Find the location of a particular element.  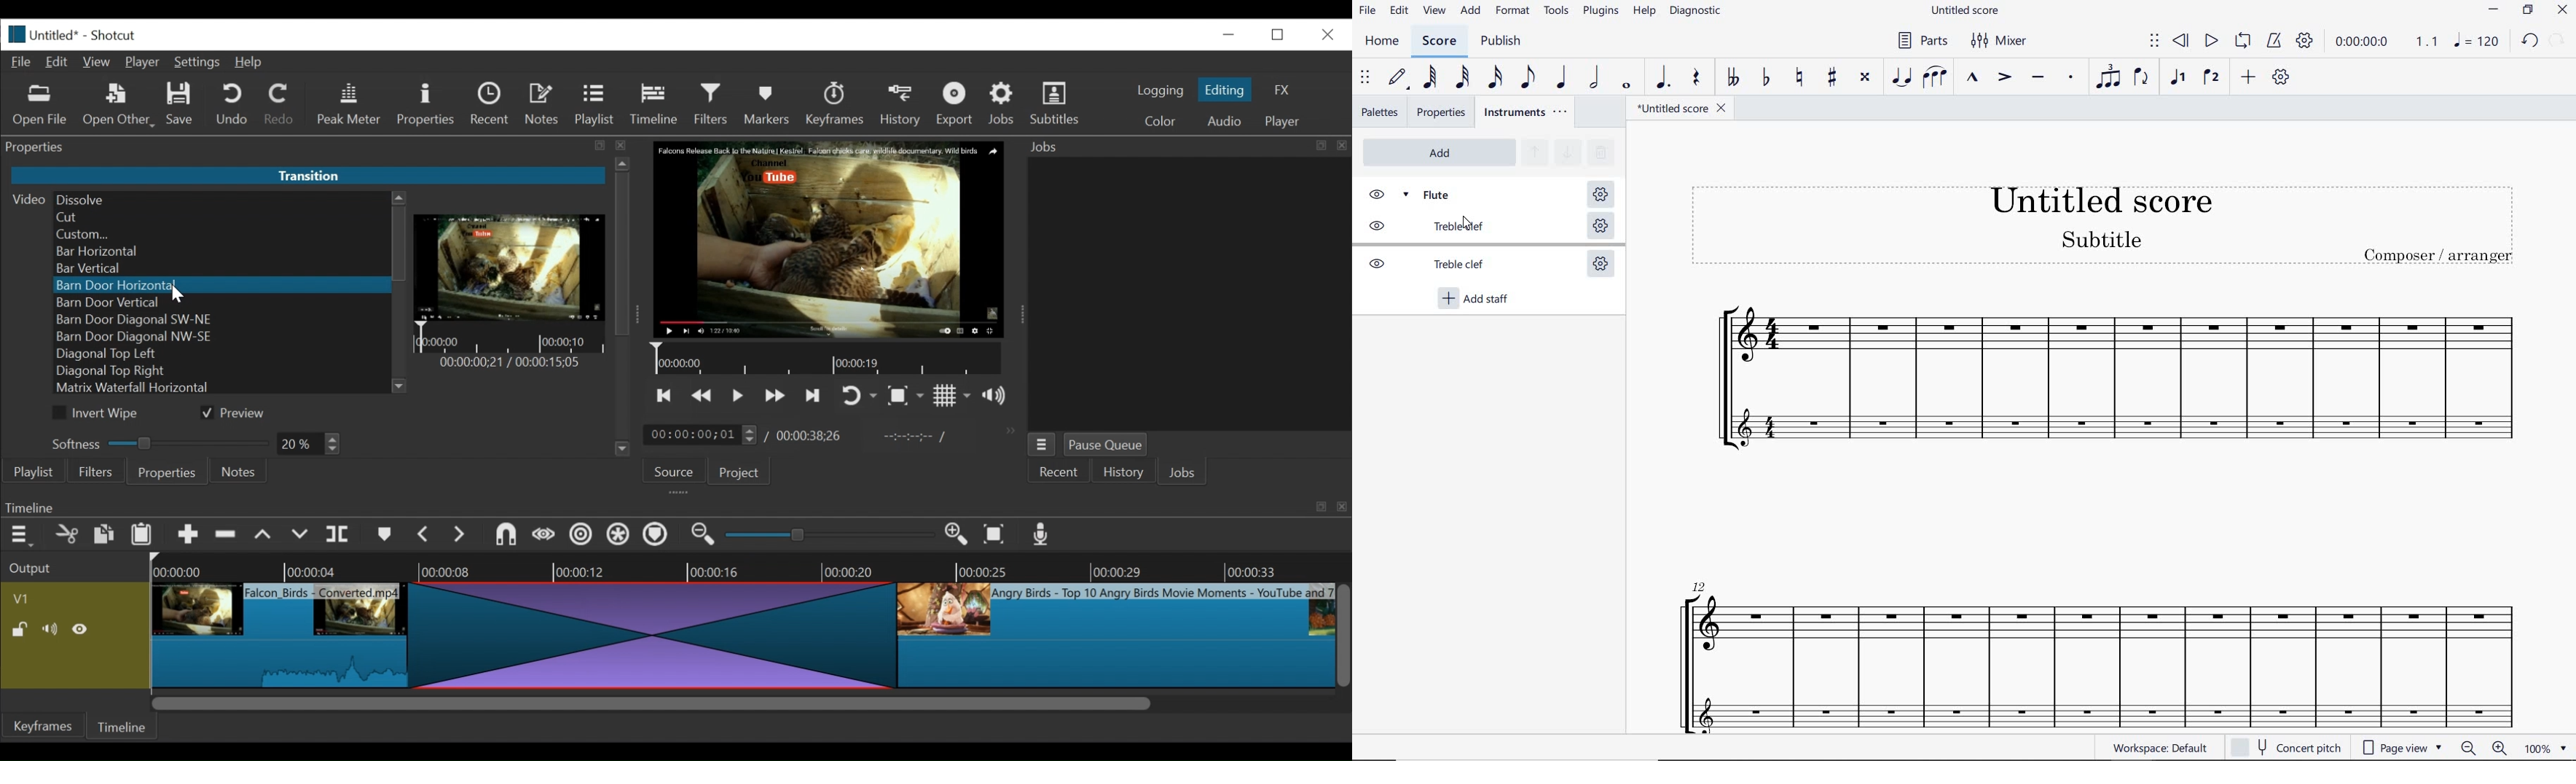

FLUTE is located at coordinates (1443, 193).